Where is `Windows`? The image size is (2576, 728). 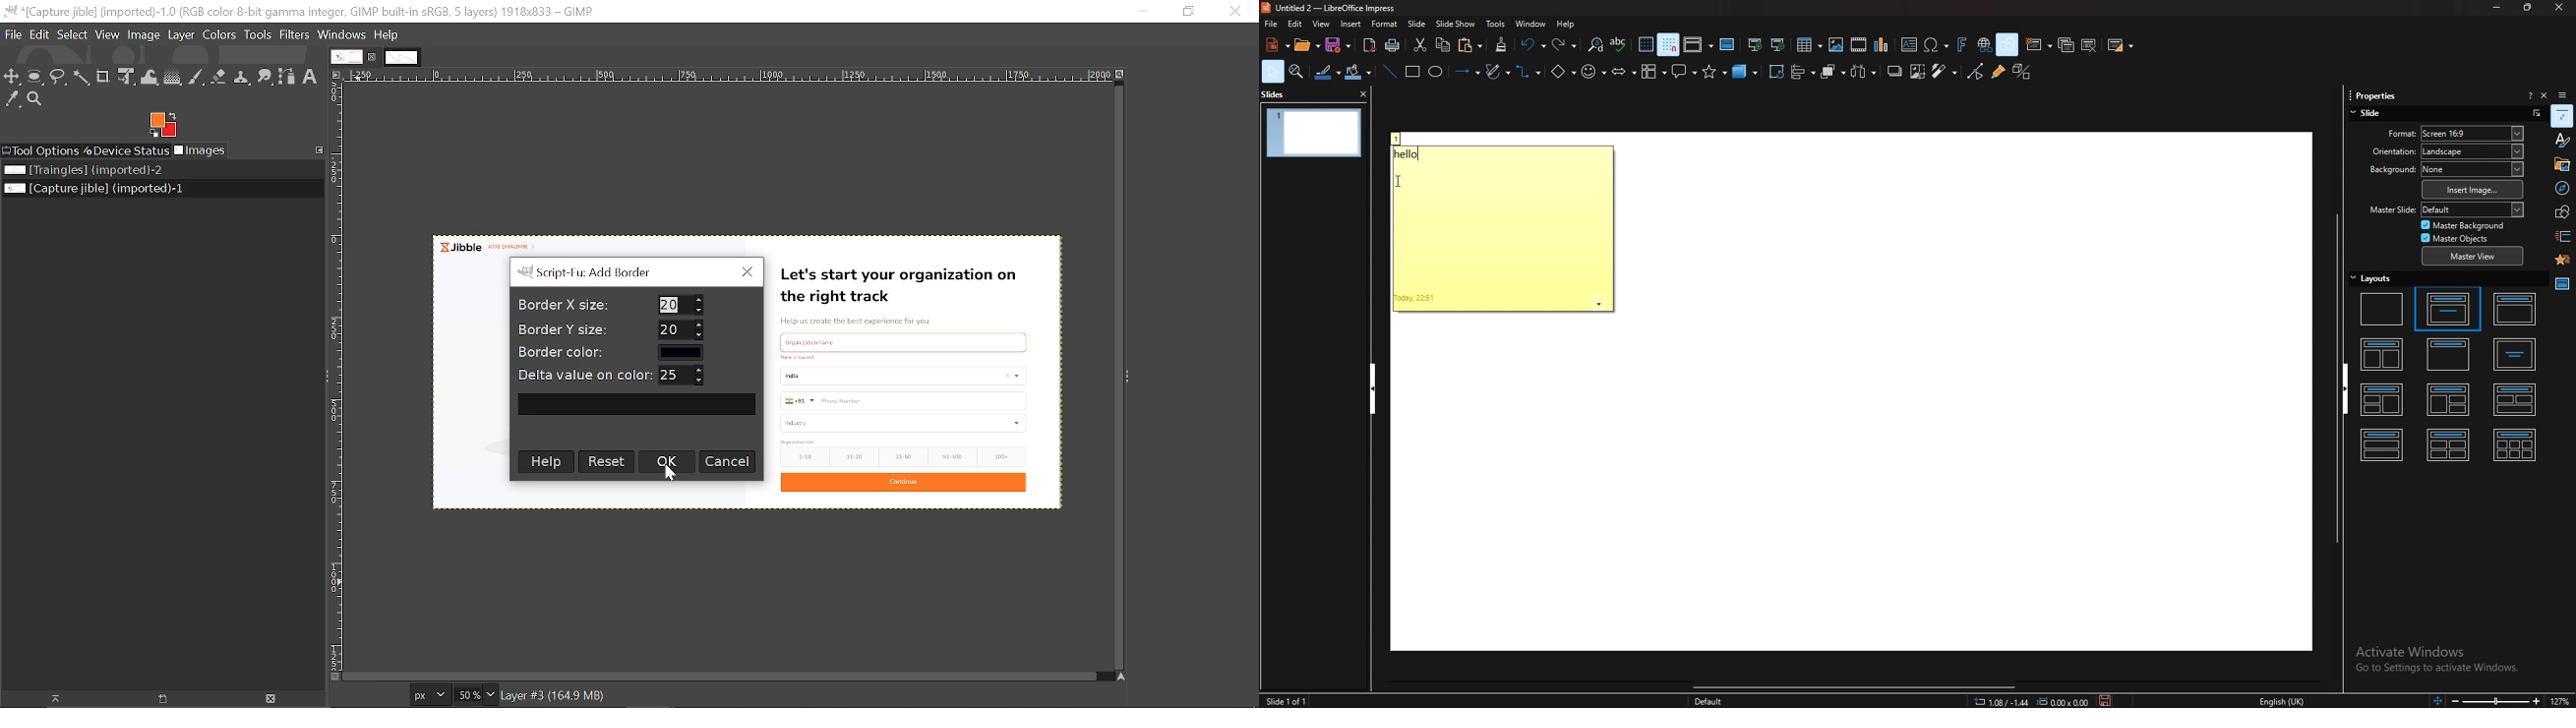
Windows is located at coordinates (342, 34).